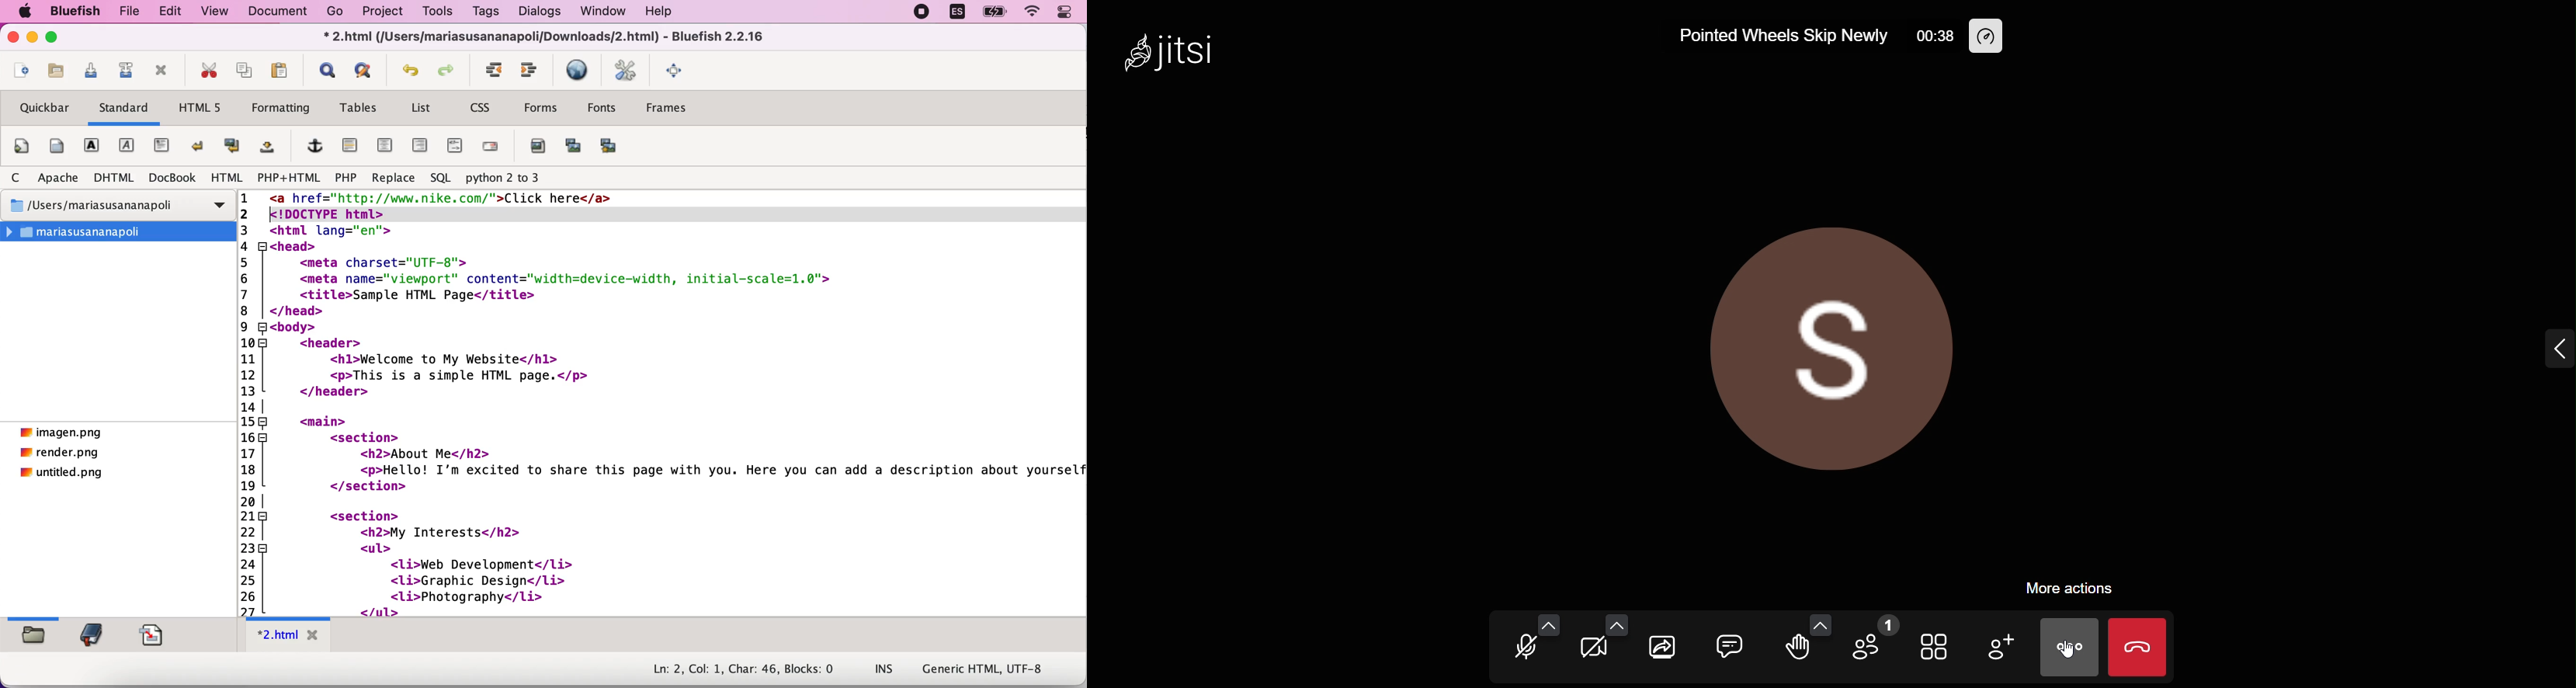  I want to click on participants, so click(1871, 645).